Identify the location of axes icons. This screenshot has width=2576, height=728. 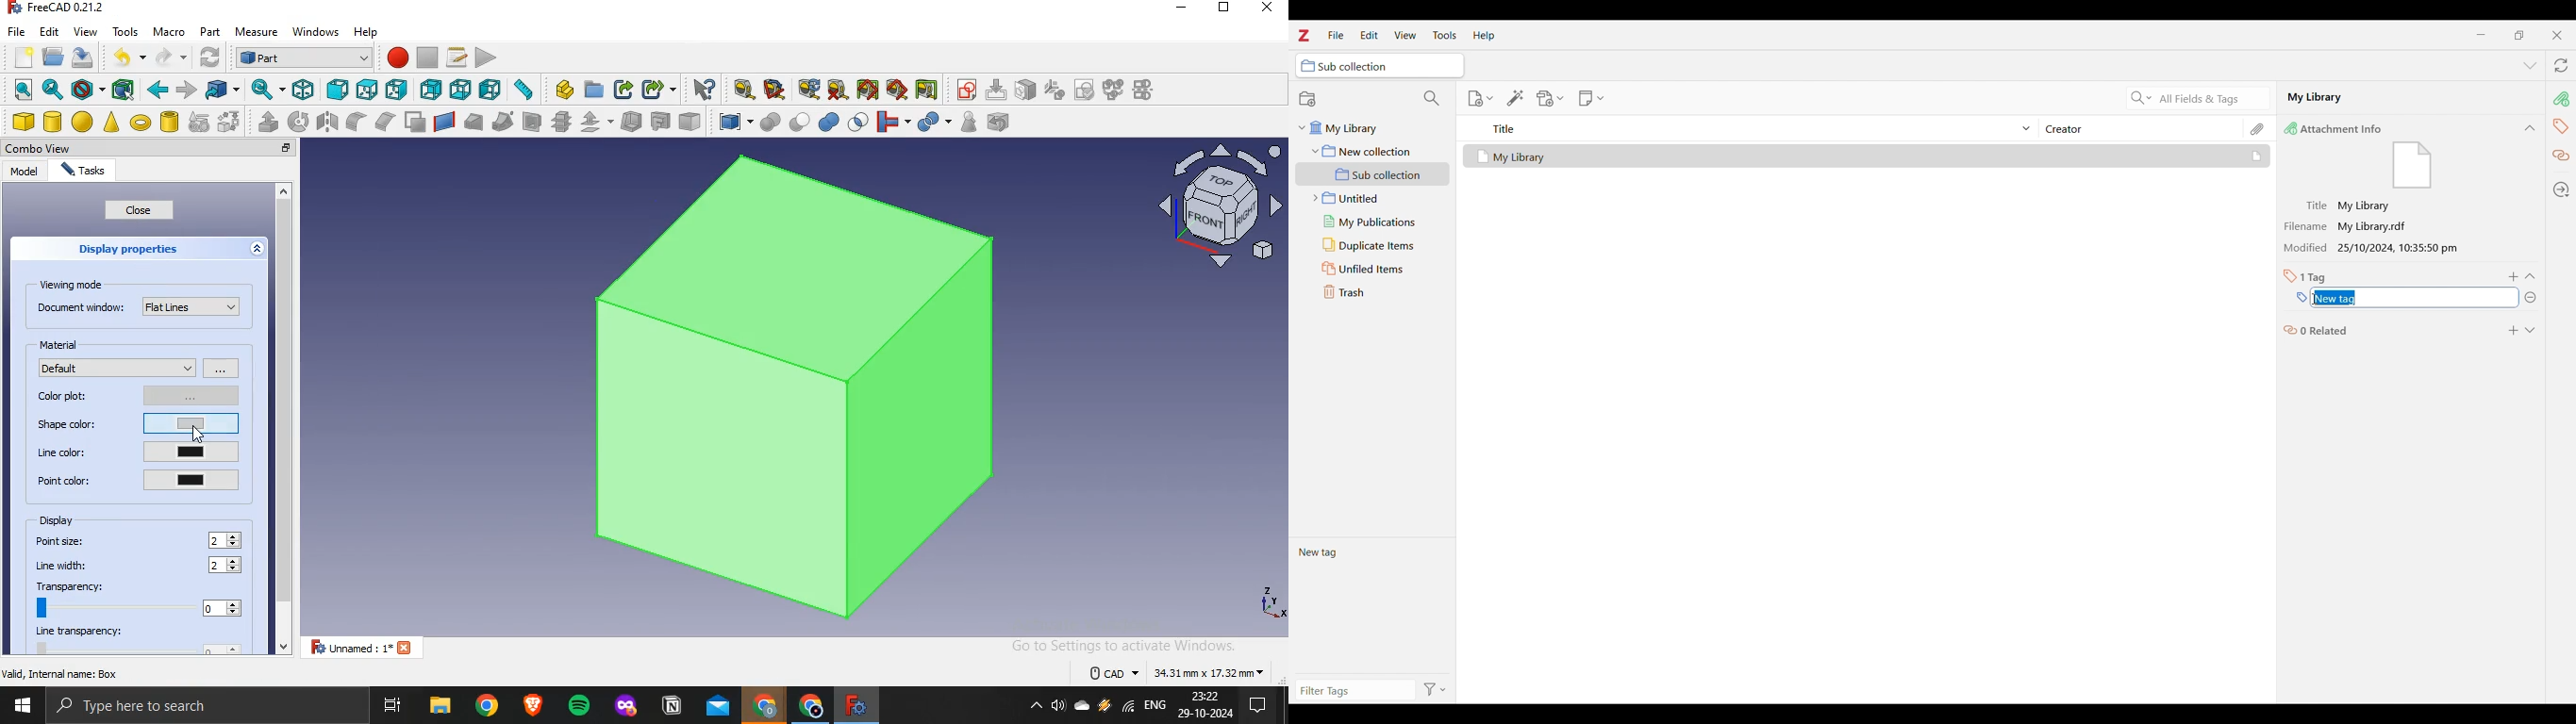
(1271, 601).